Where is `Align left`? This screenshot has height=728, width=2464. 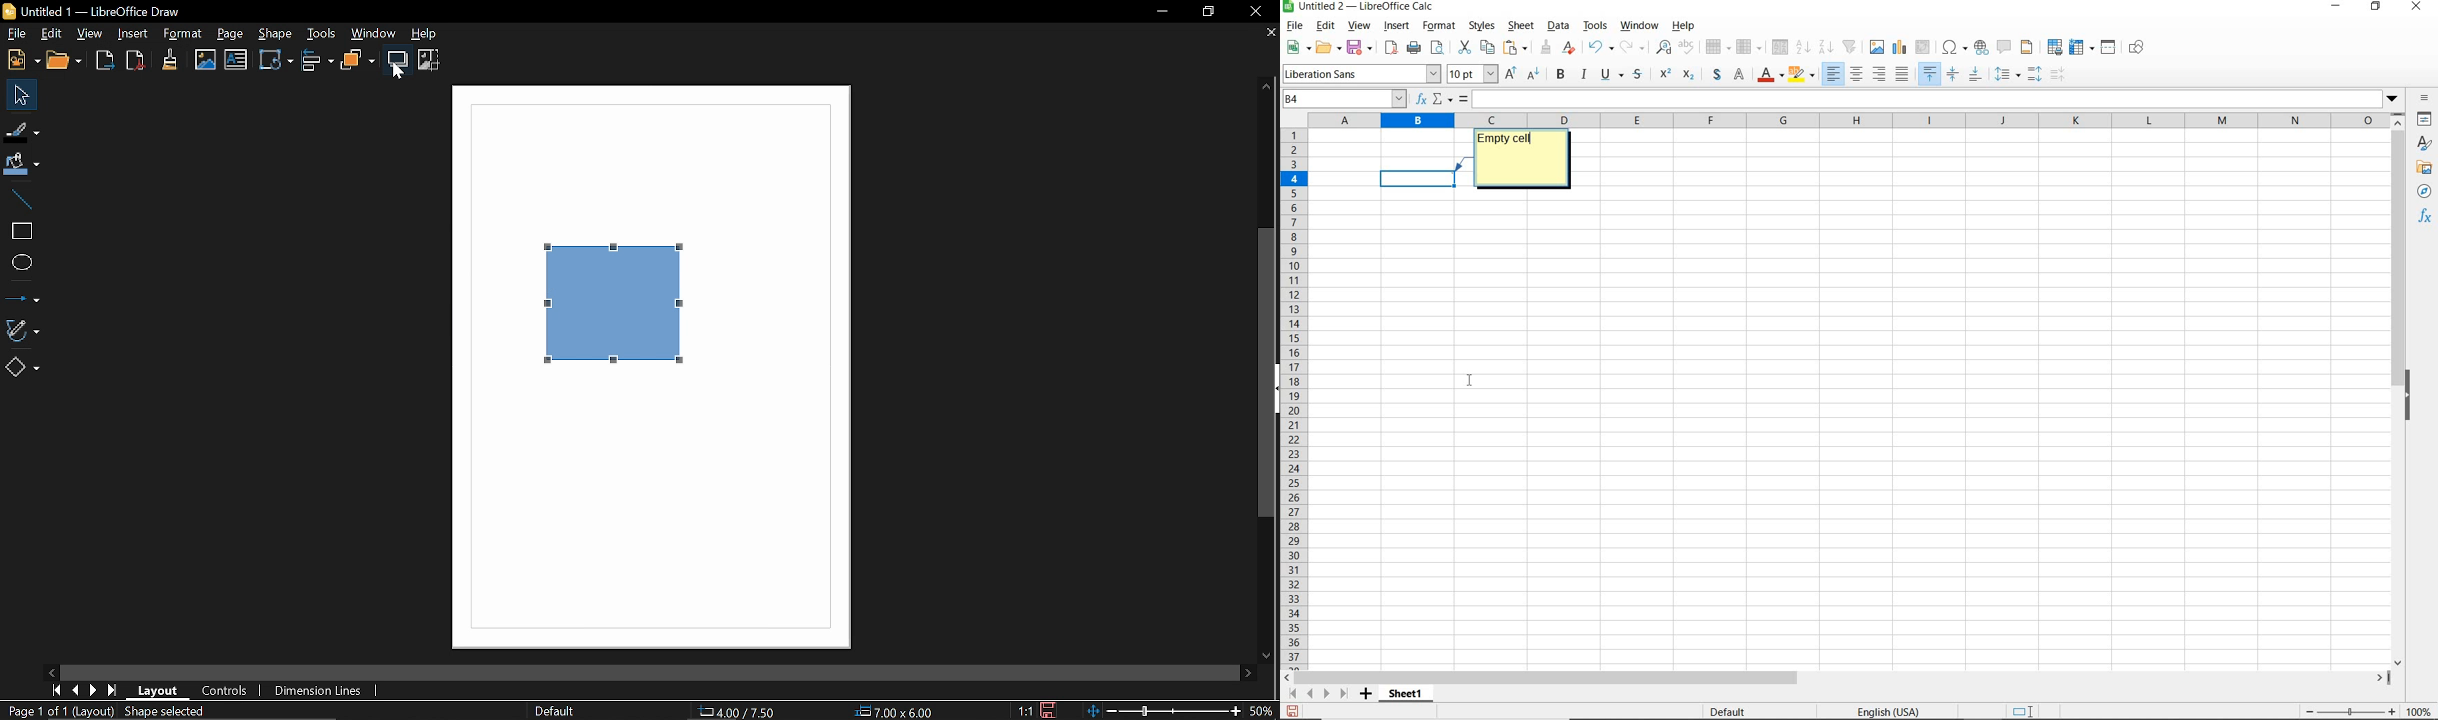 Align left is located at coordinates (1833, 74).